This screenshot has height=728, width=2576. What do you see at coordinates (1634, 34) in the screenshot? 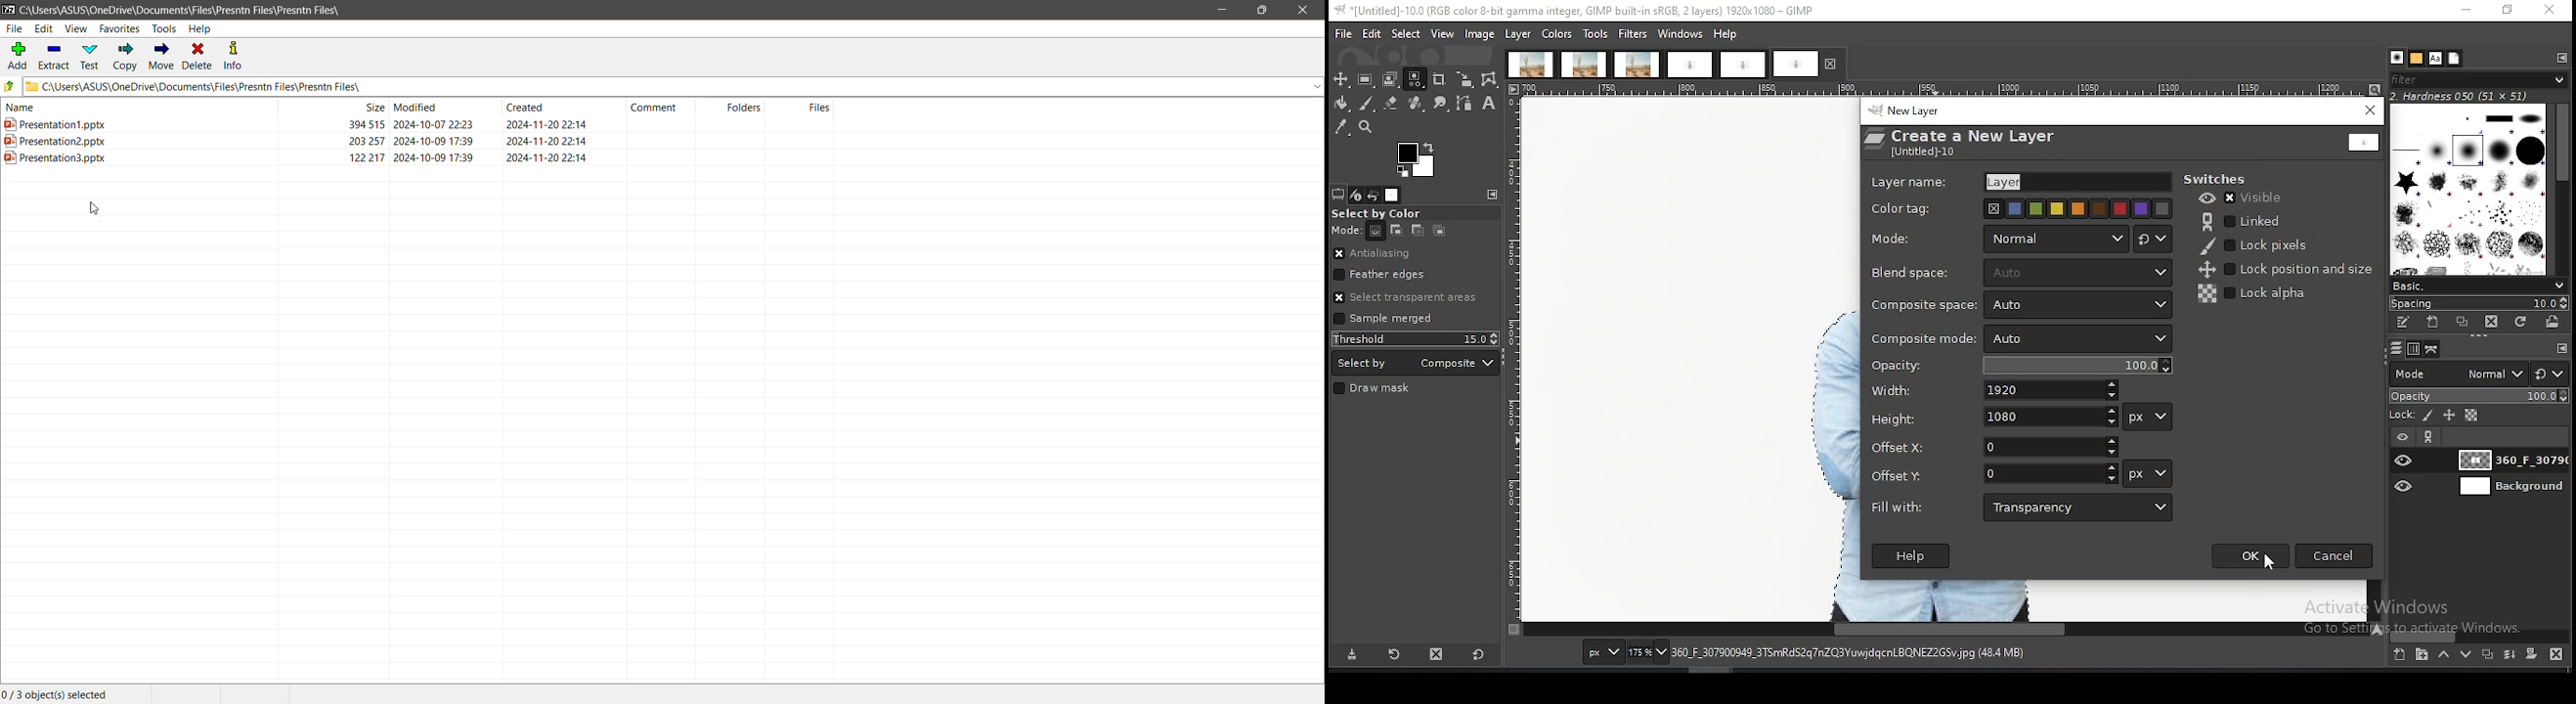
I see `filters` at bounding box center [1634, 34].